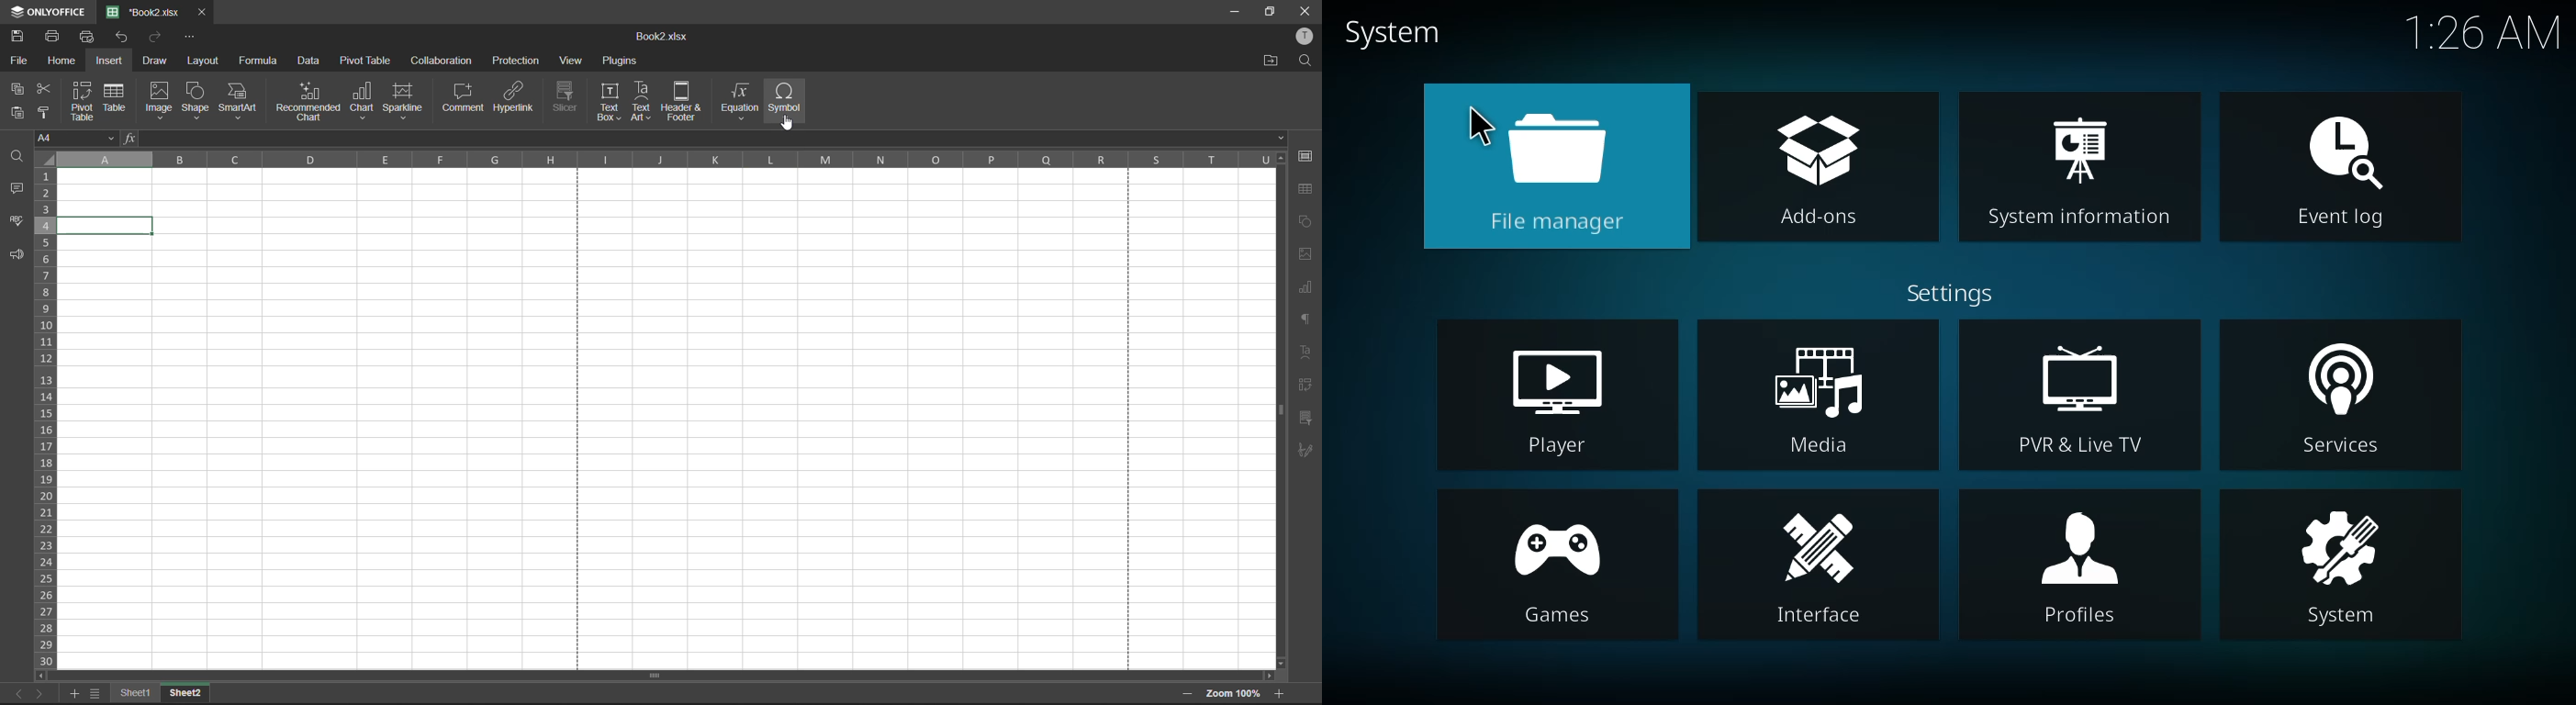  What do you see at coordinates (607, 103) in the screenshot?
I see `text box` at bounding box center [607, 103].